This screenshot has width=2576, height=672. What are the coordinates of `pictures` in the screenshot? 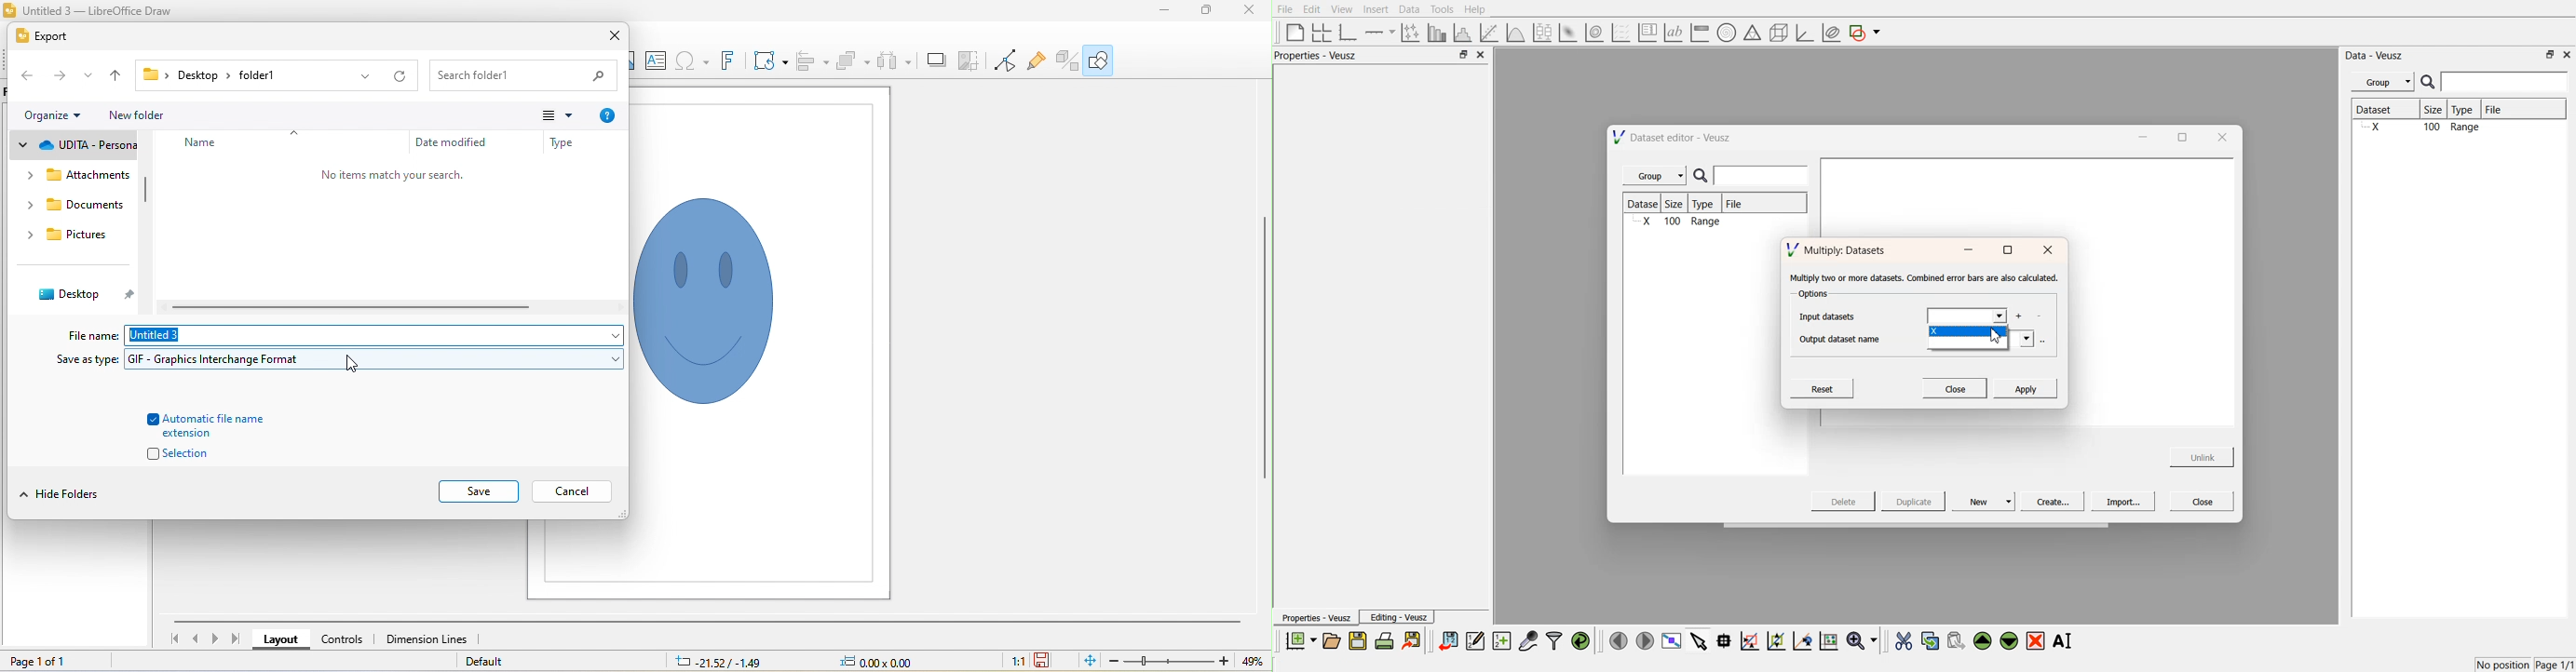 It's located at (83, 235).